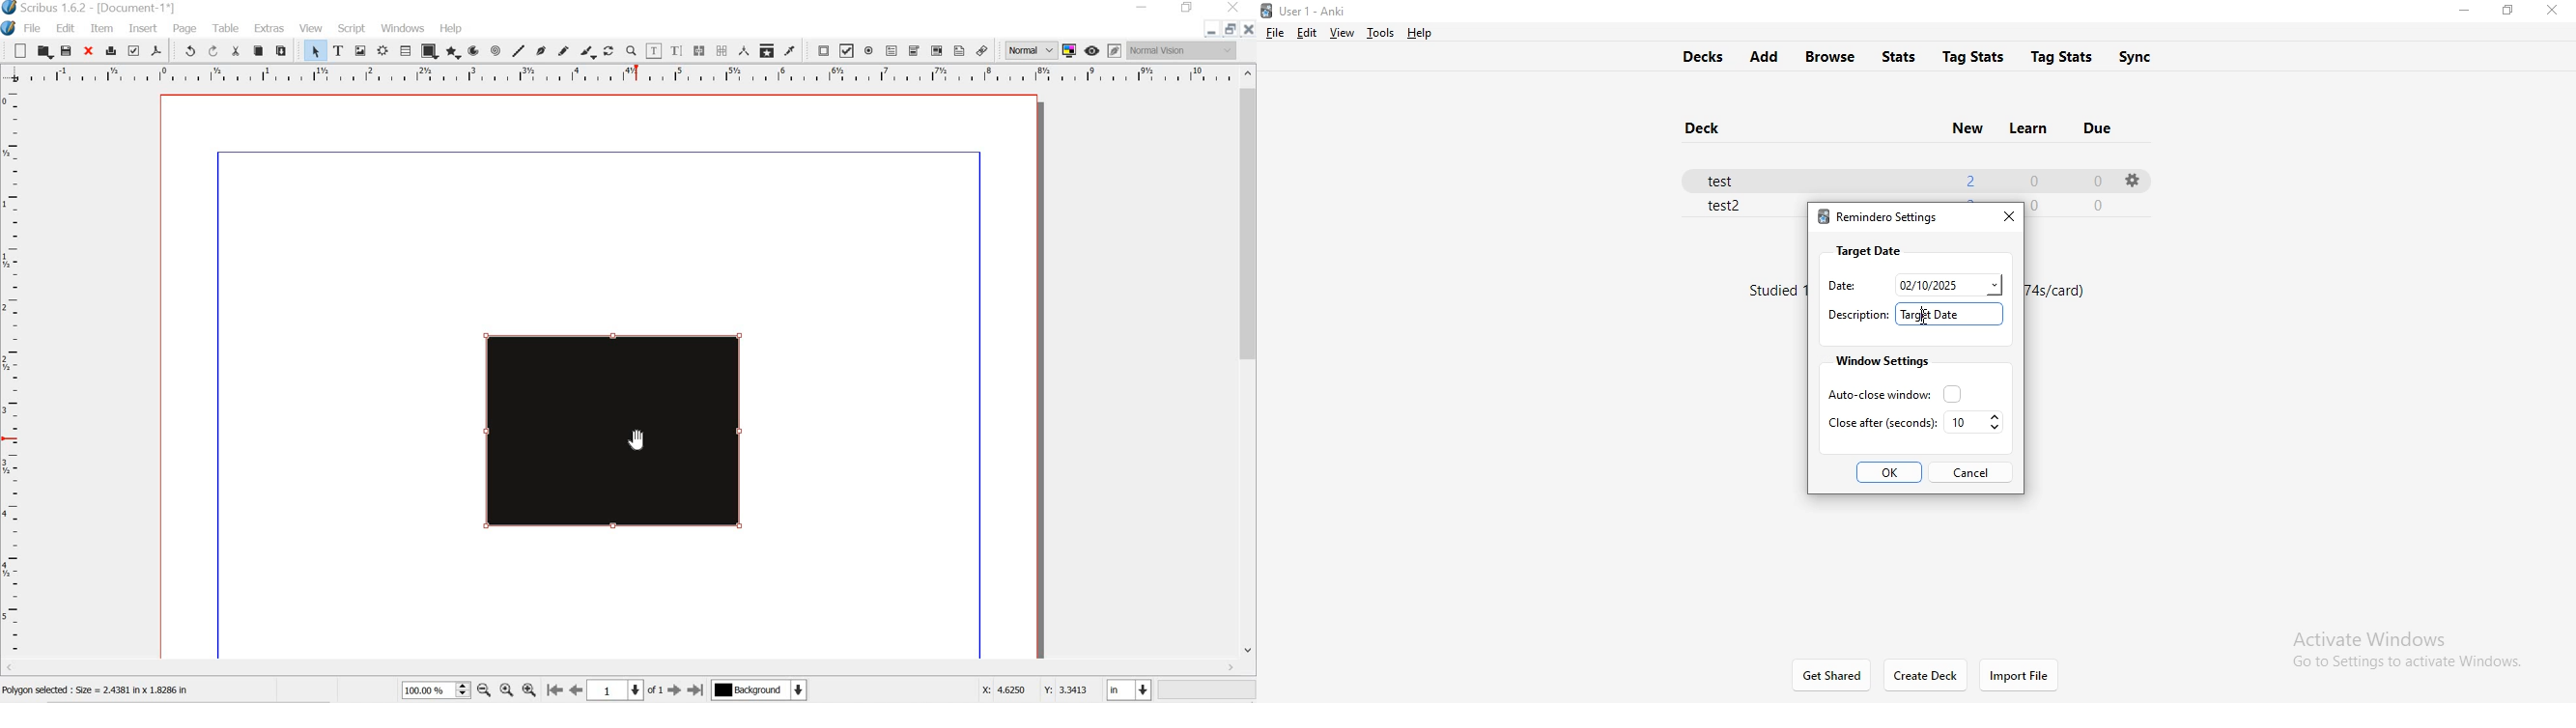  What do you see at coordinates (982, 51) in the screenshot?
I see `link annotation` at bounding box center [982, 51].